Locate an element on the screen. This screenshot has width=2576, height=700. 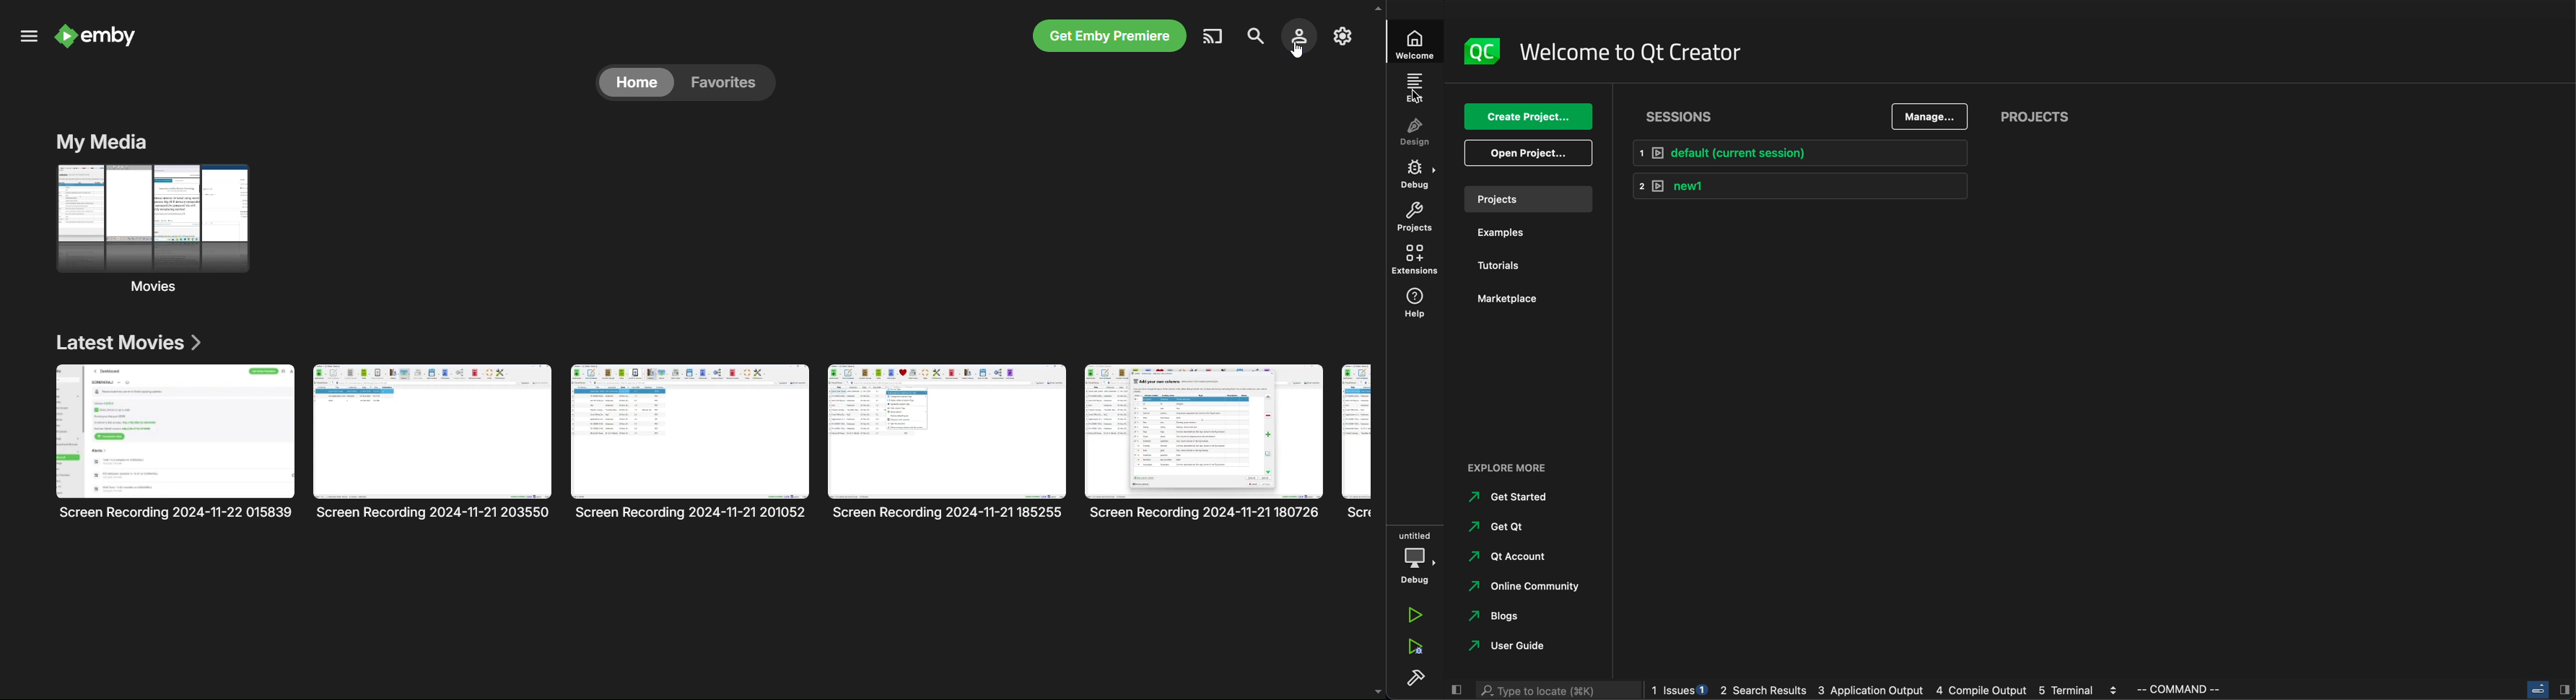
started is located at coordinates (1506, 498).